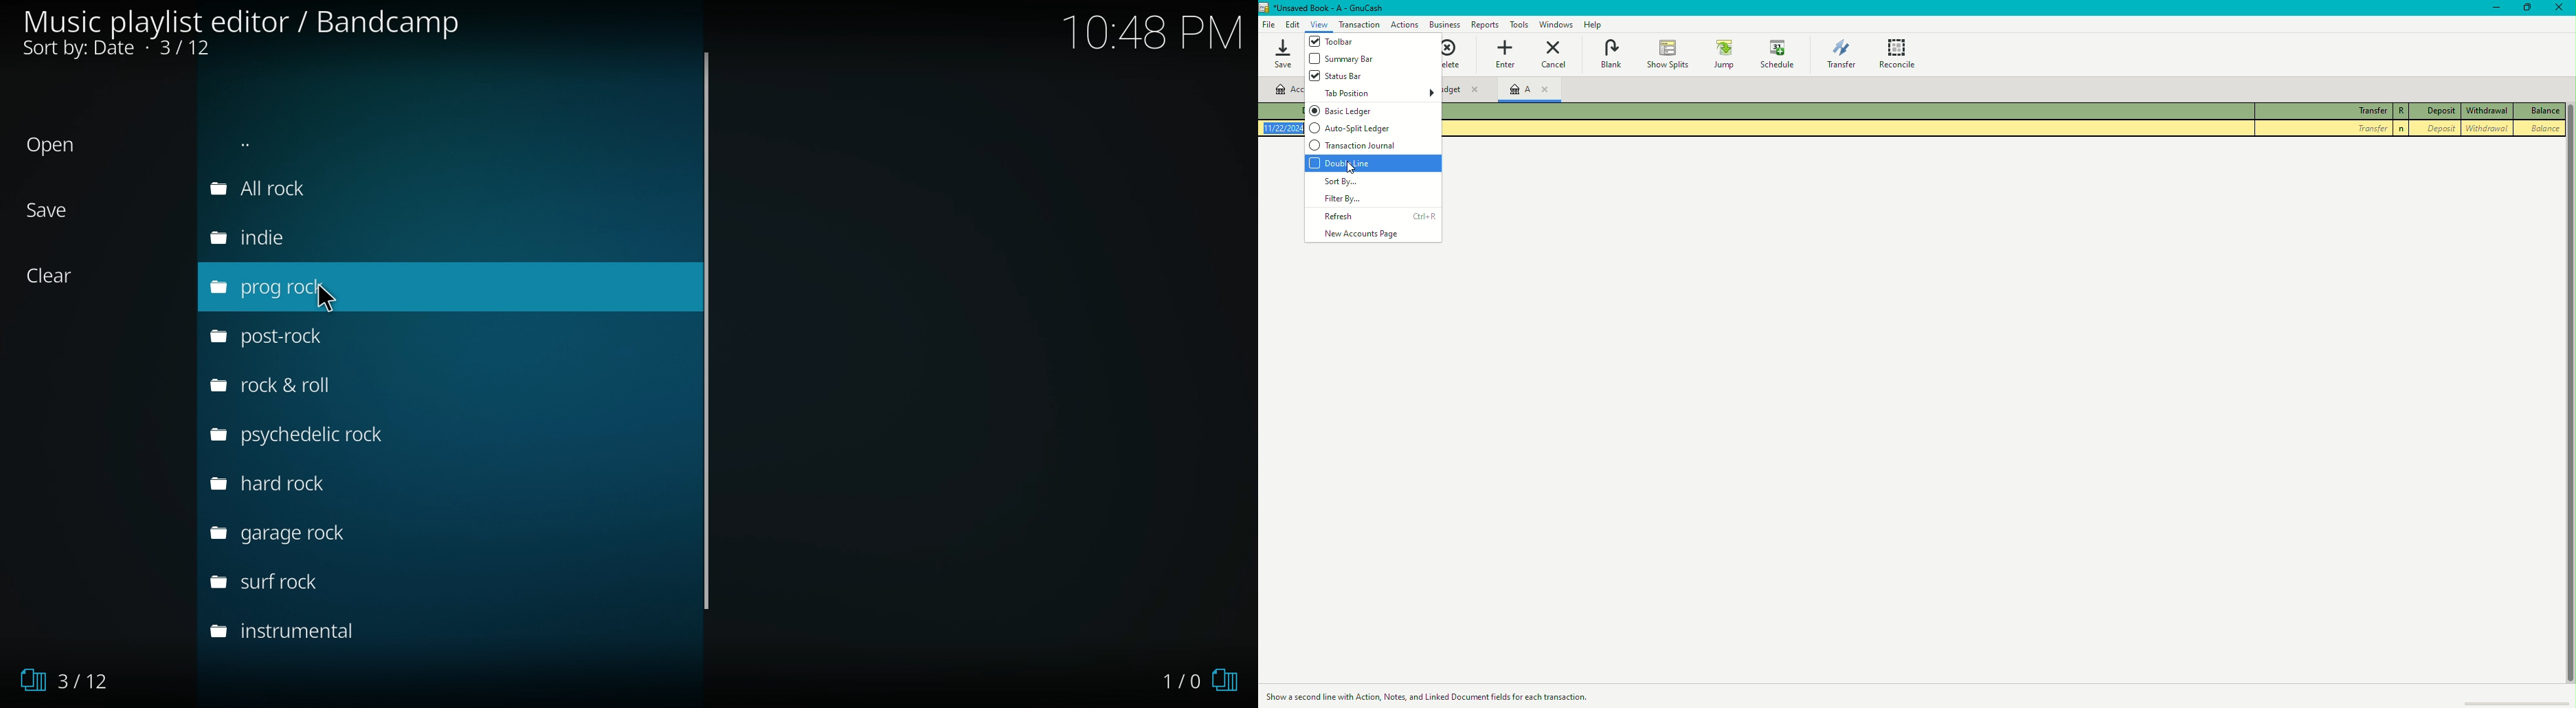  Describe the element at coordinates (280, 238) in the screenshot. I see `indie` at that location.